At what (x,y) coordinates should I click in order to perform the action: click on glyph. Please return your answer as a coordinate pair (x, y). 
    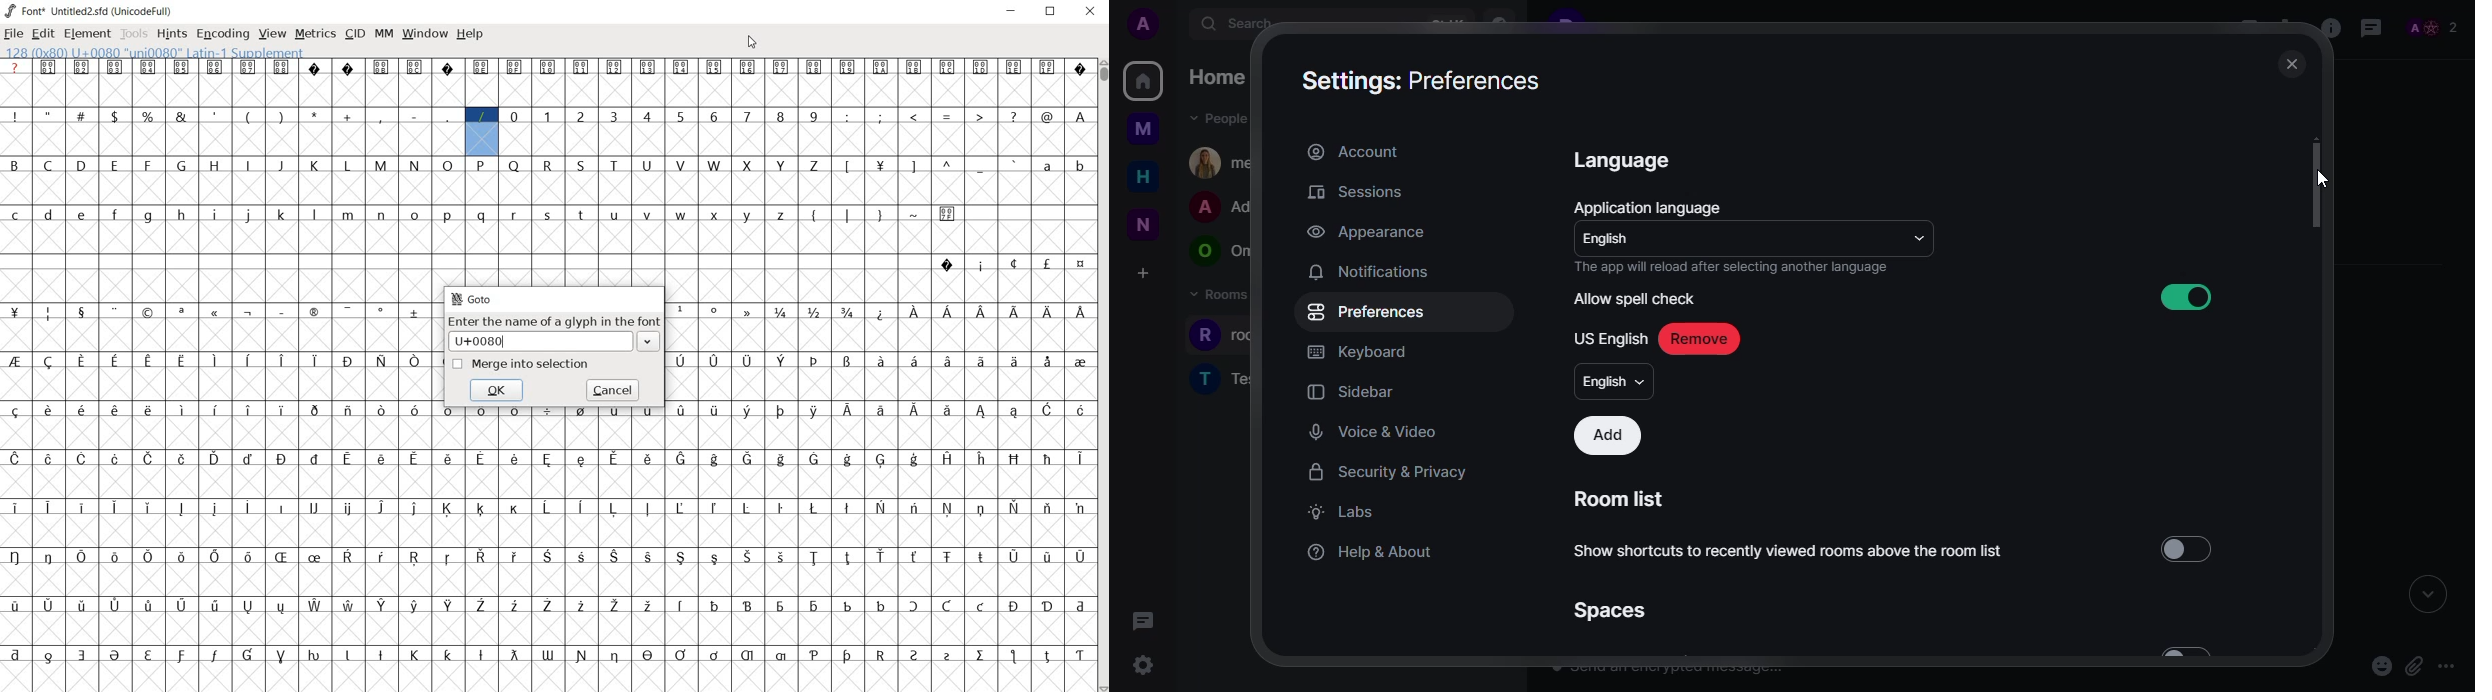
    Looking at the image, I should click on (680, 67).